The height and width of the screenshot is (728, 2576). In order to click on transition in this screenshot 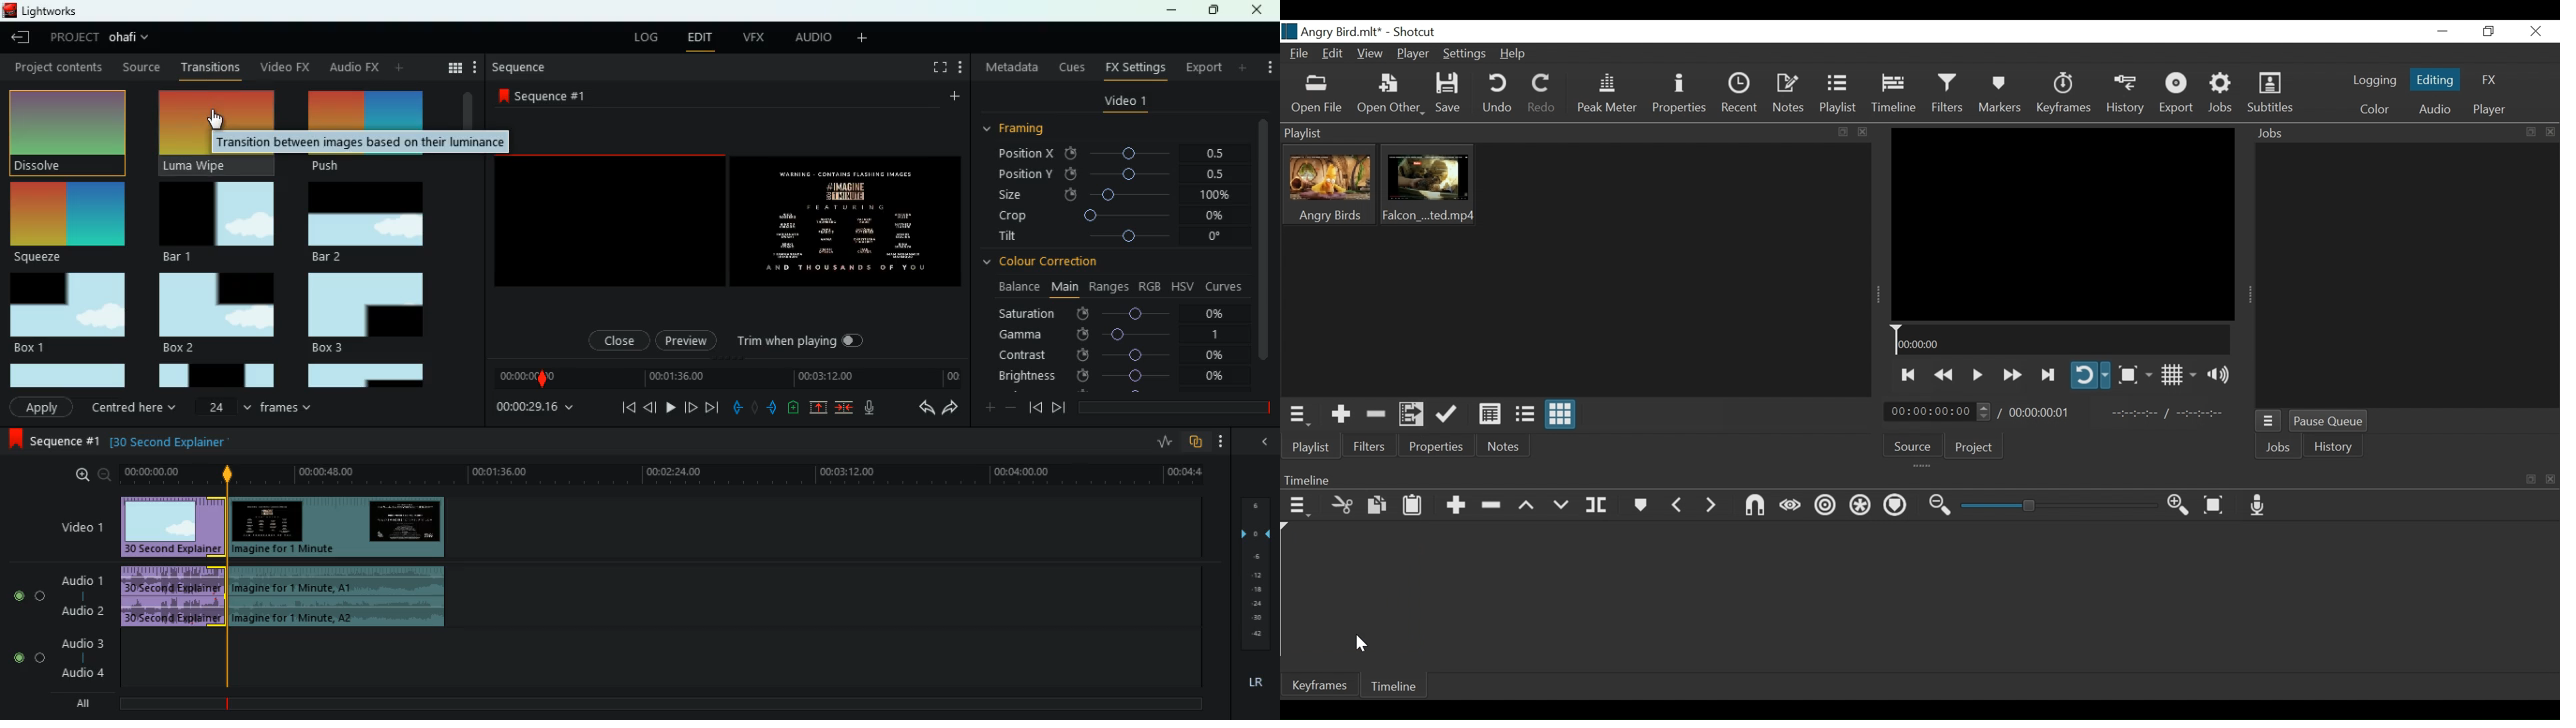, I will do `click(211, 69)`.